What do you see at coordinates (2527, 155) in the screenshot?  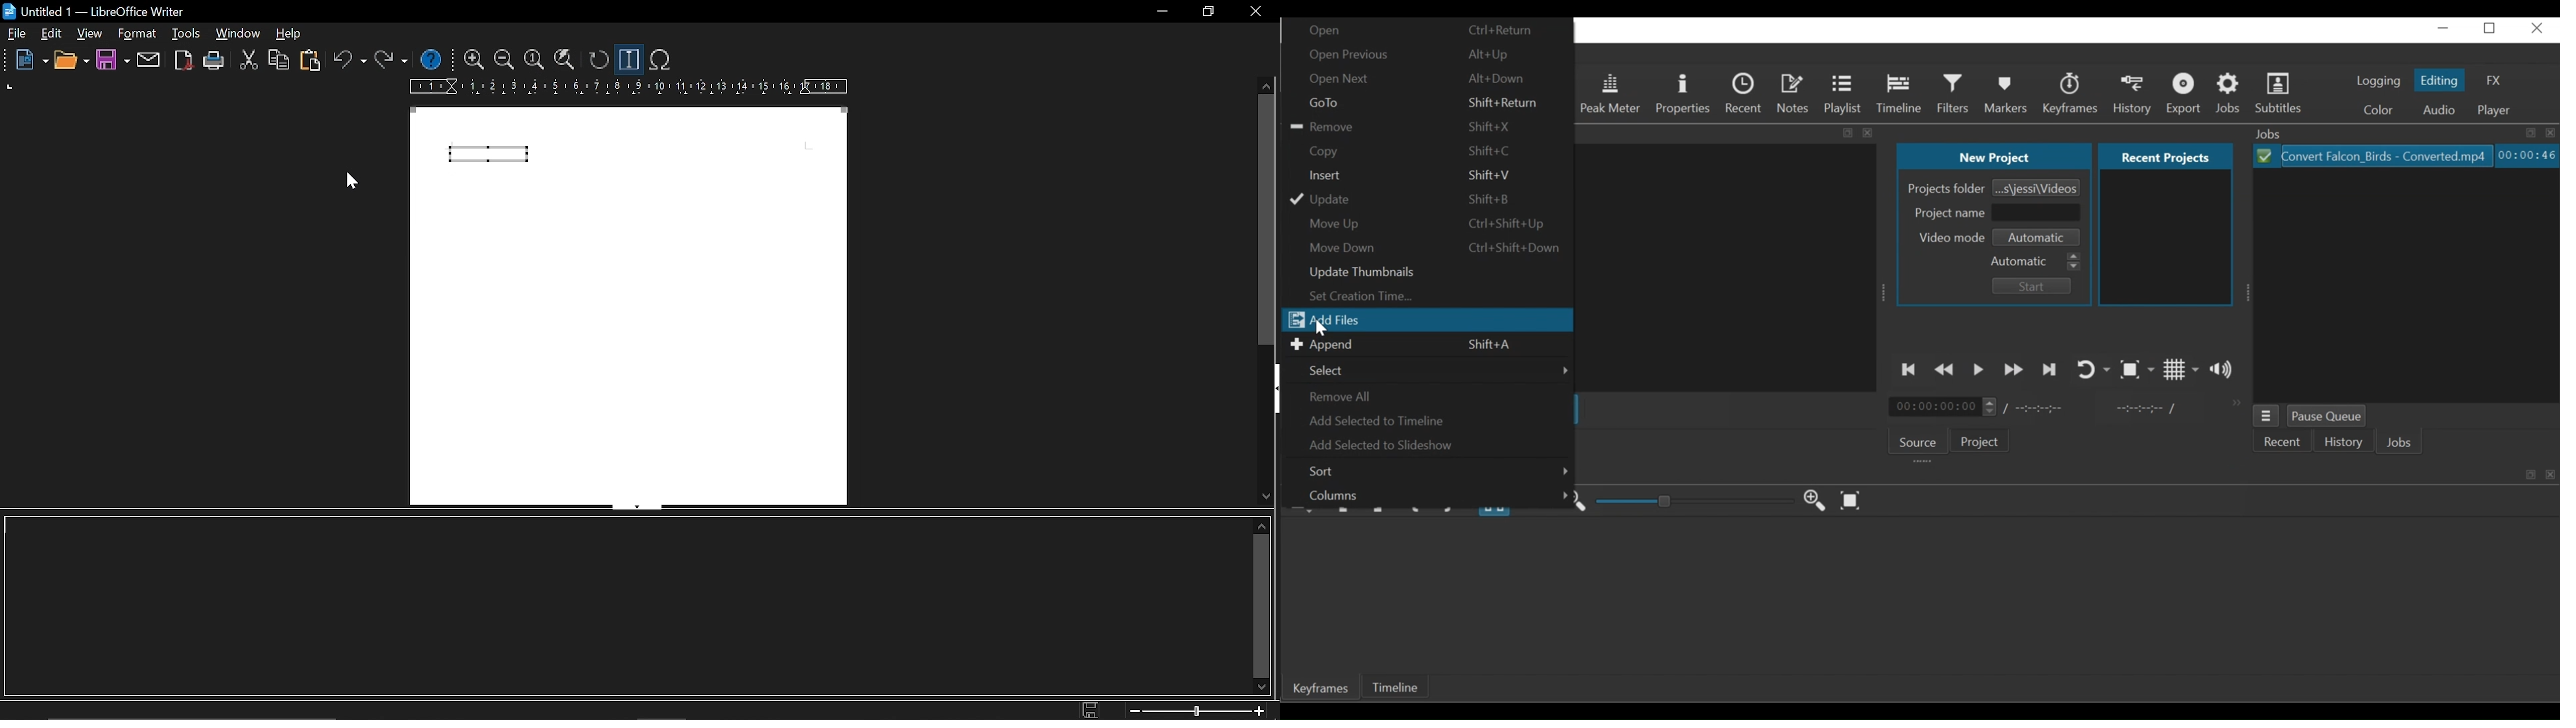 I see `Elapsed: Hours: Minutes: Seconds` at bounding box center [2527, 155].